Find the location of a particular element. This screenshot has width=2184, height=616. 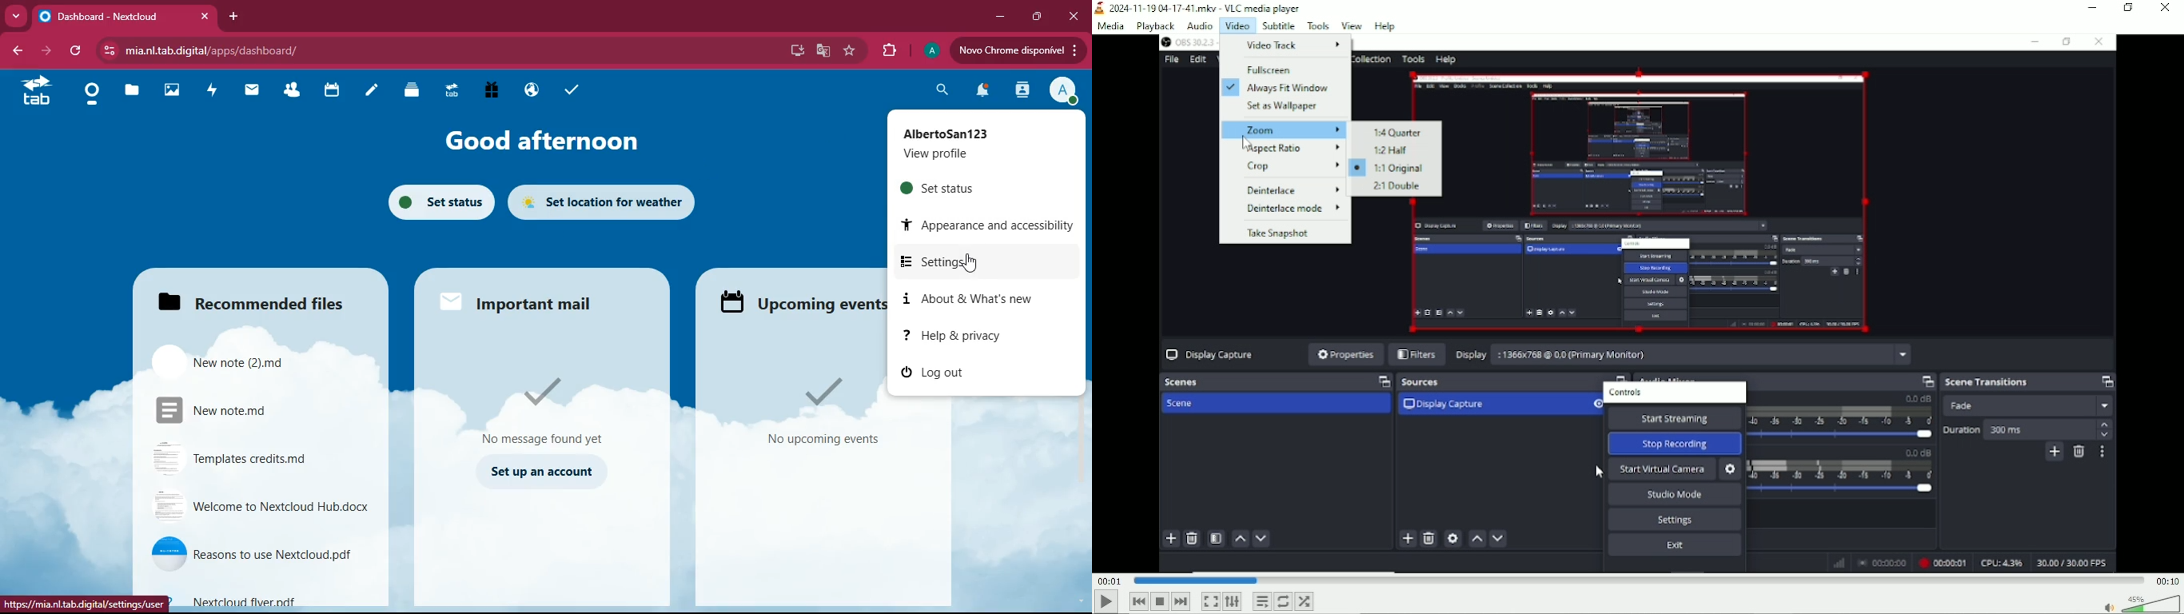

activity is located at coordinates (1023, 92).